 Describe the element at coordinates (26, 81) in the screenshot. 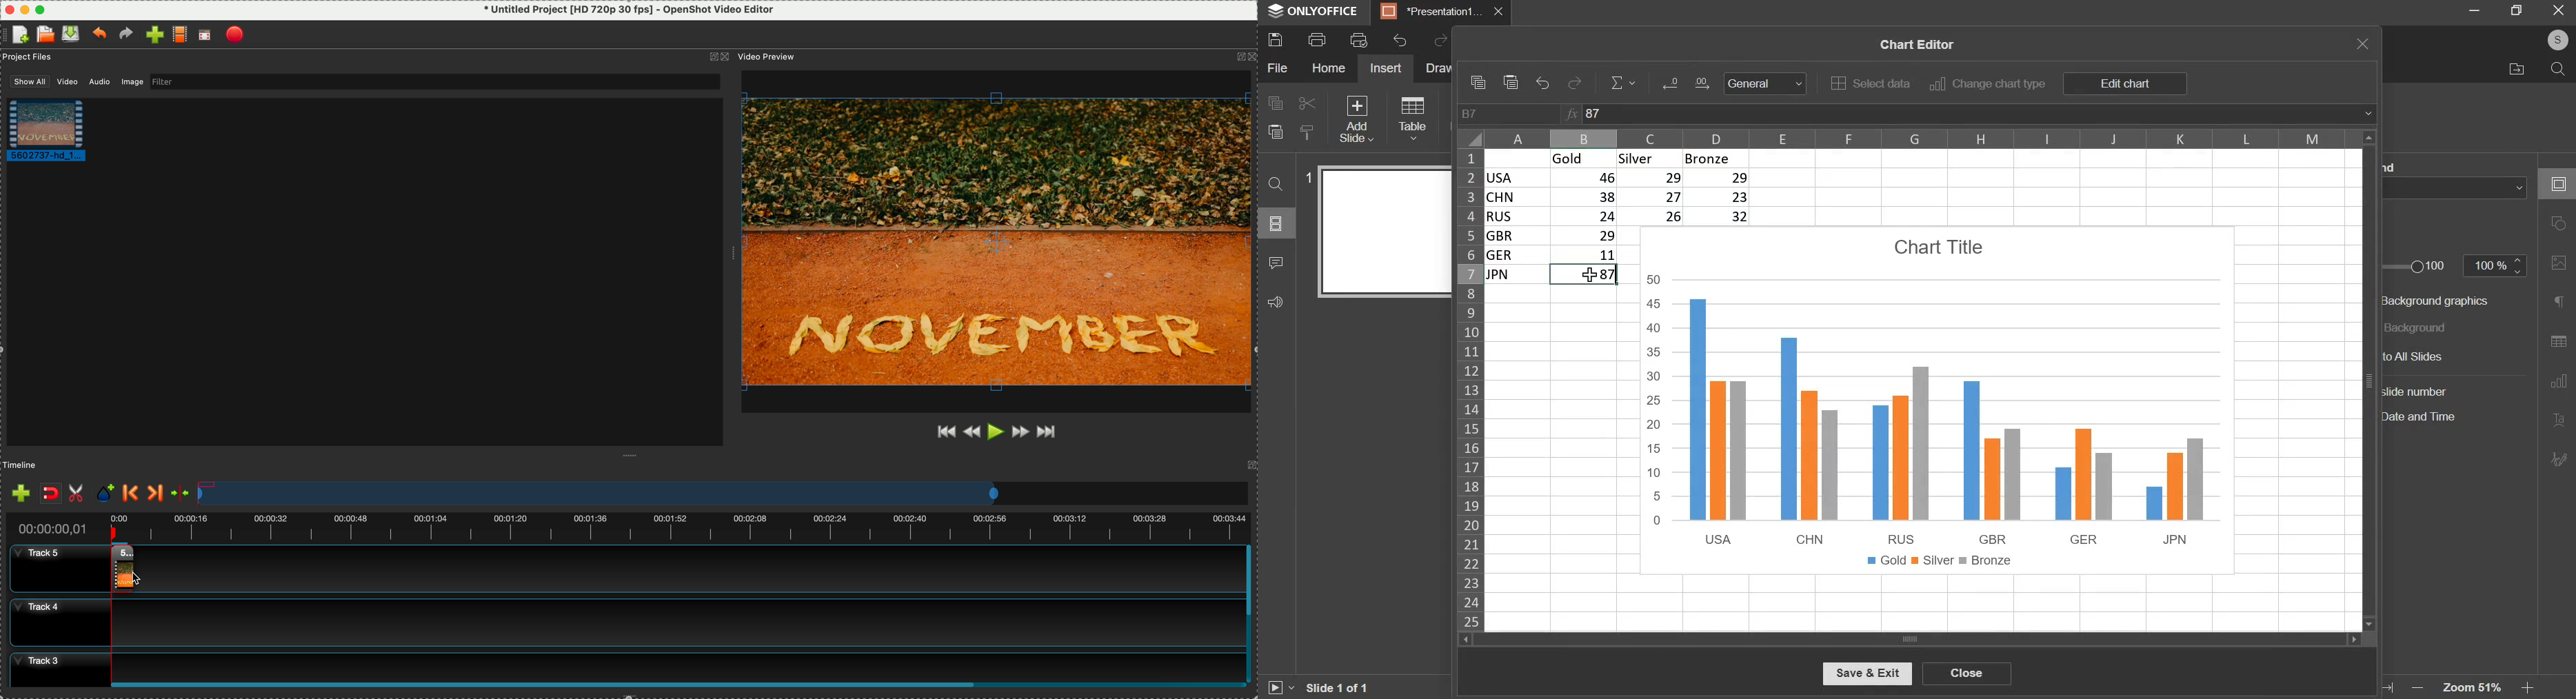

I see `show all` at that location.